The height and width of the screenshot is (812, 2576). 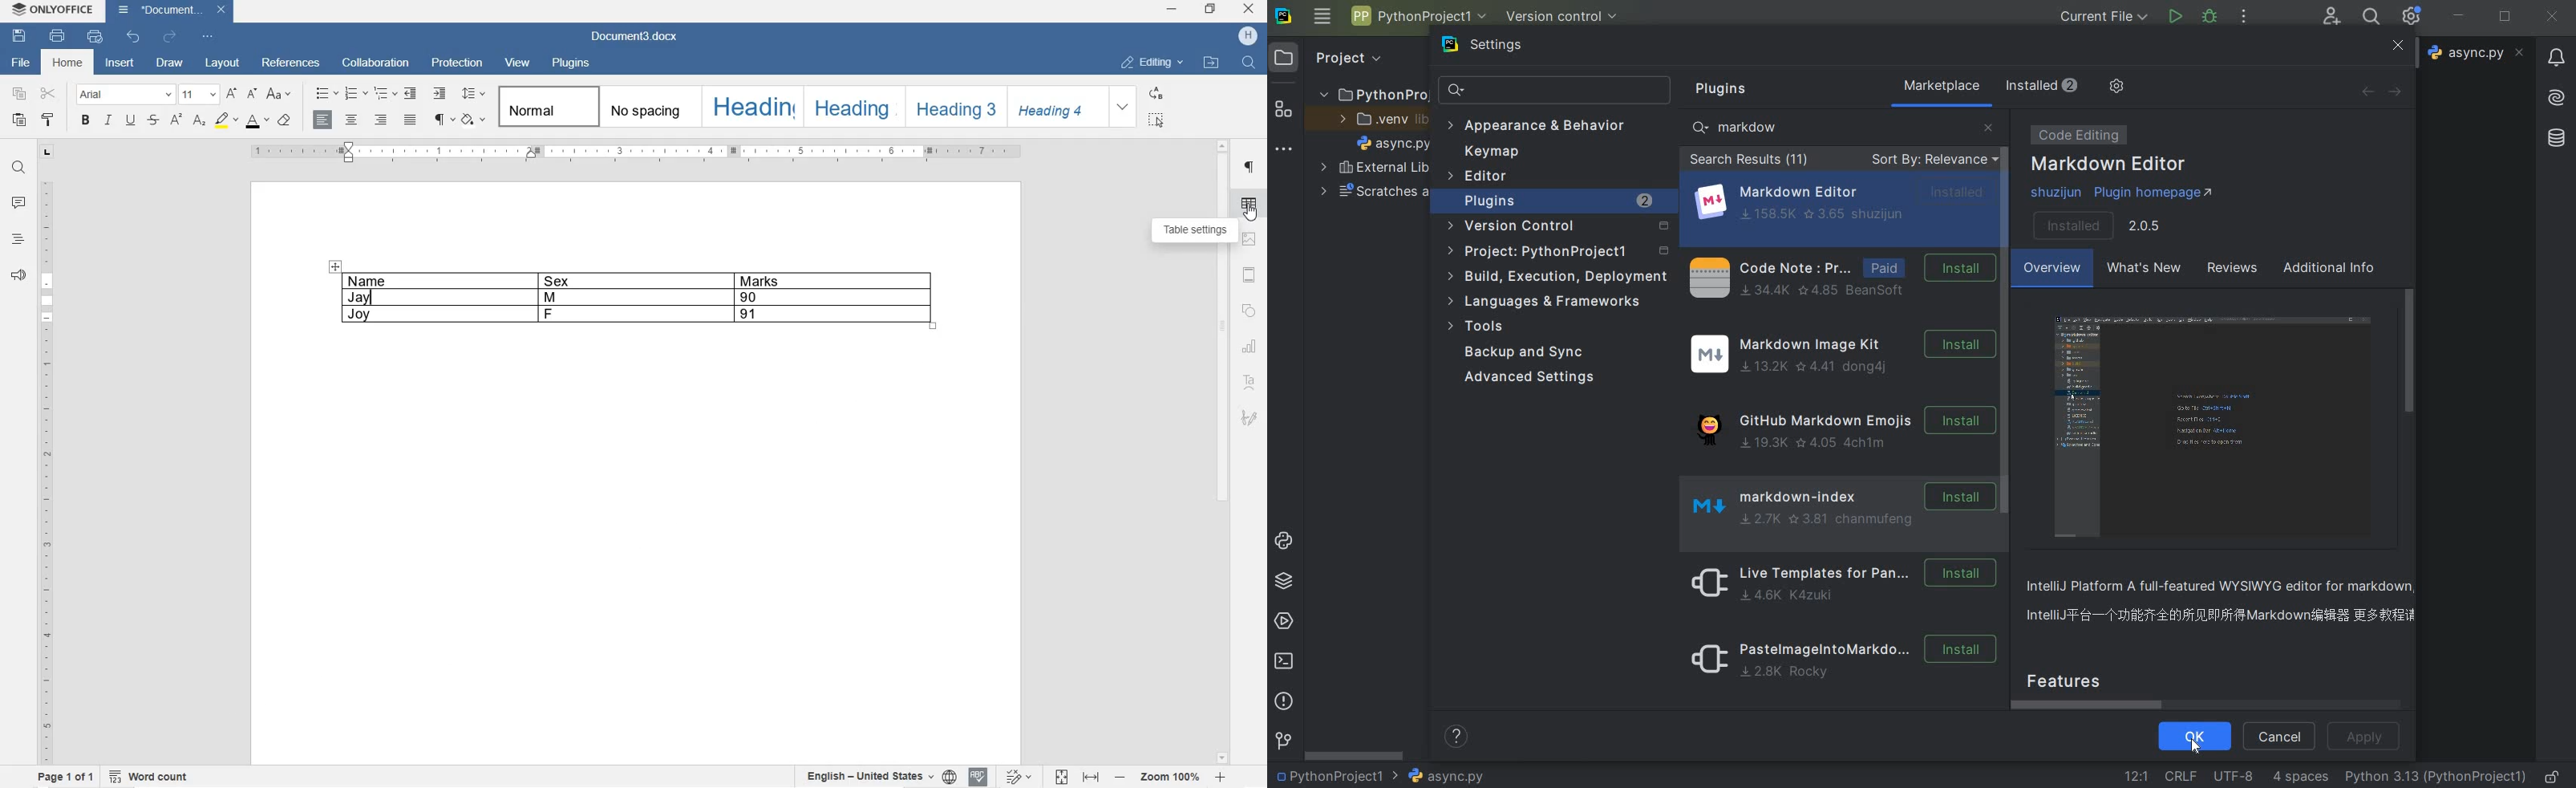 I want to click on DECREASE INDENT, so click(x=410, y=94).